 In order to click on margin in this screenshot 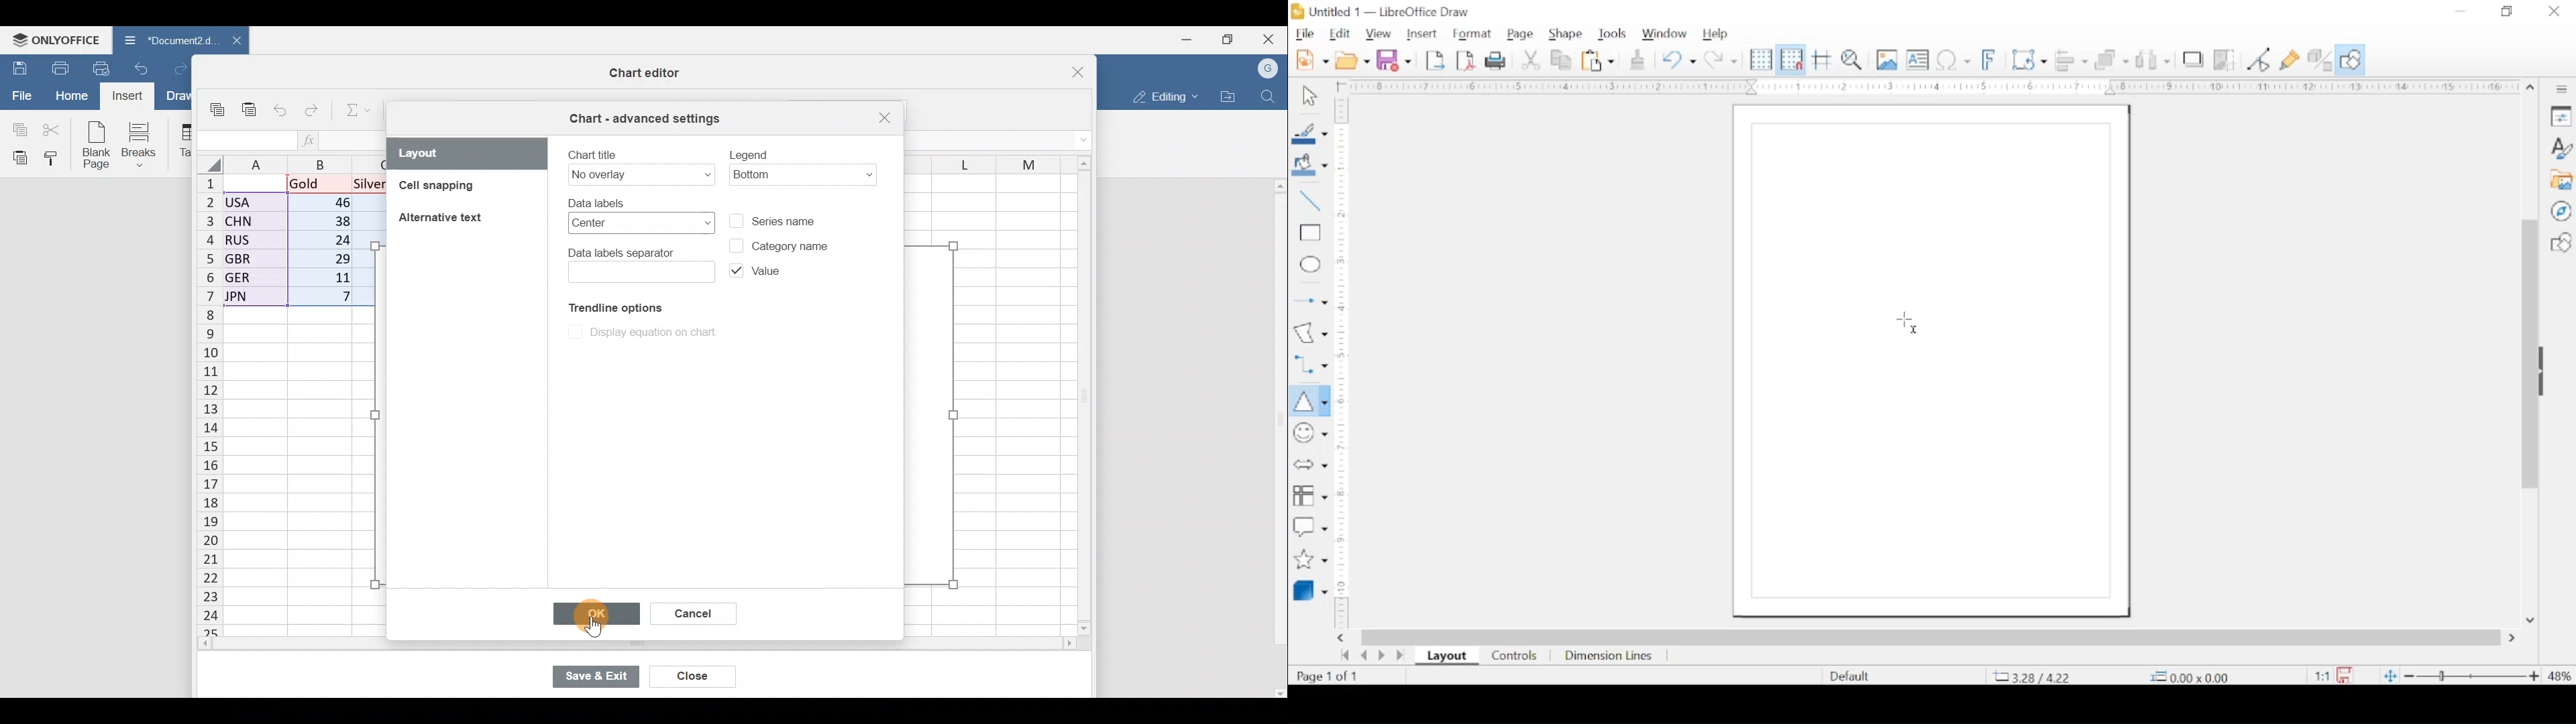, I will do `click(1344, 365)`.